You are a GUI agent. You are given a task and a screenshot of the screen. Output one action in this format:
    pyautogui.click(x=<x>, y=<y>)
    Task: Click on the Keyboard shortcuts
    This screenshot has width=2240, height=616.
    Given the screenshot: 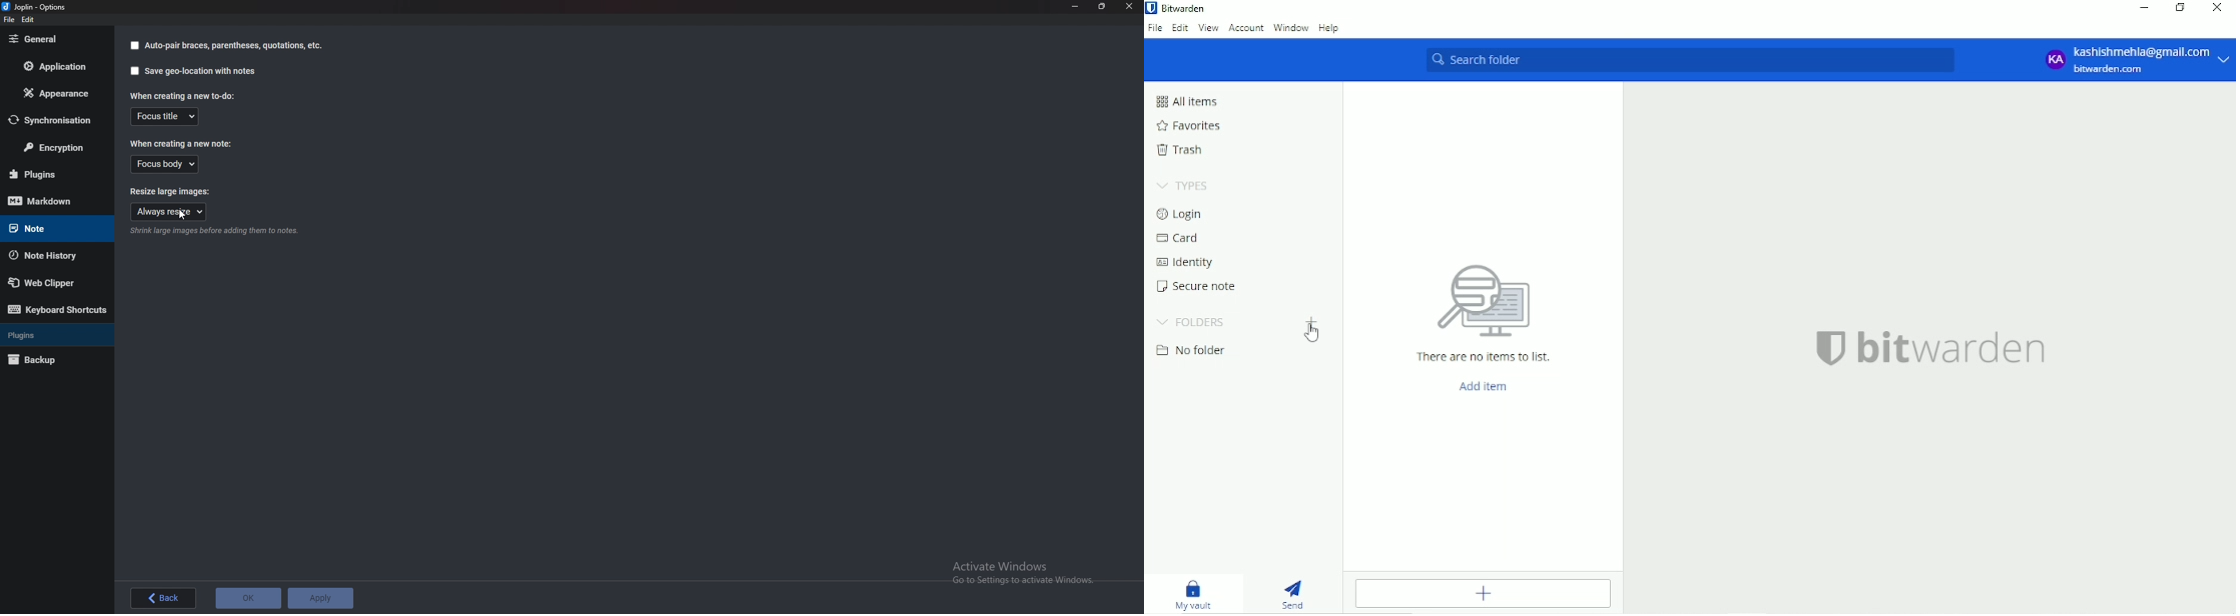 What is the action you would take?
    pyautogui.click(x=58, y=312)
    